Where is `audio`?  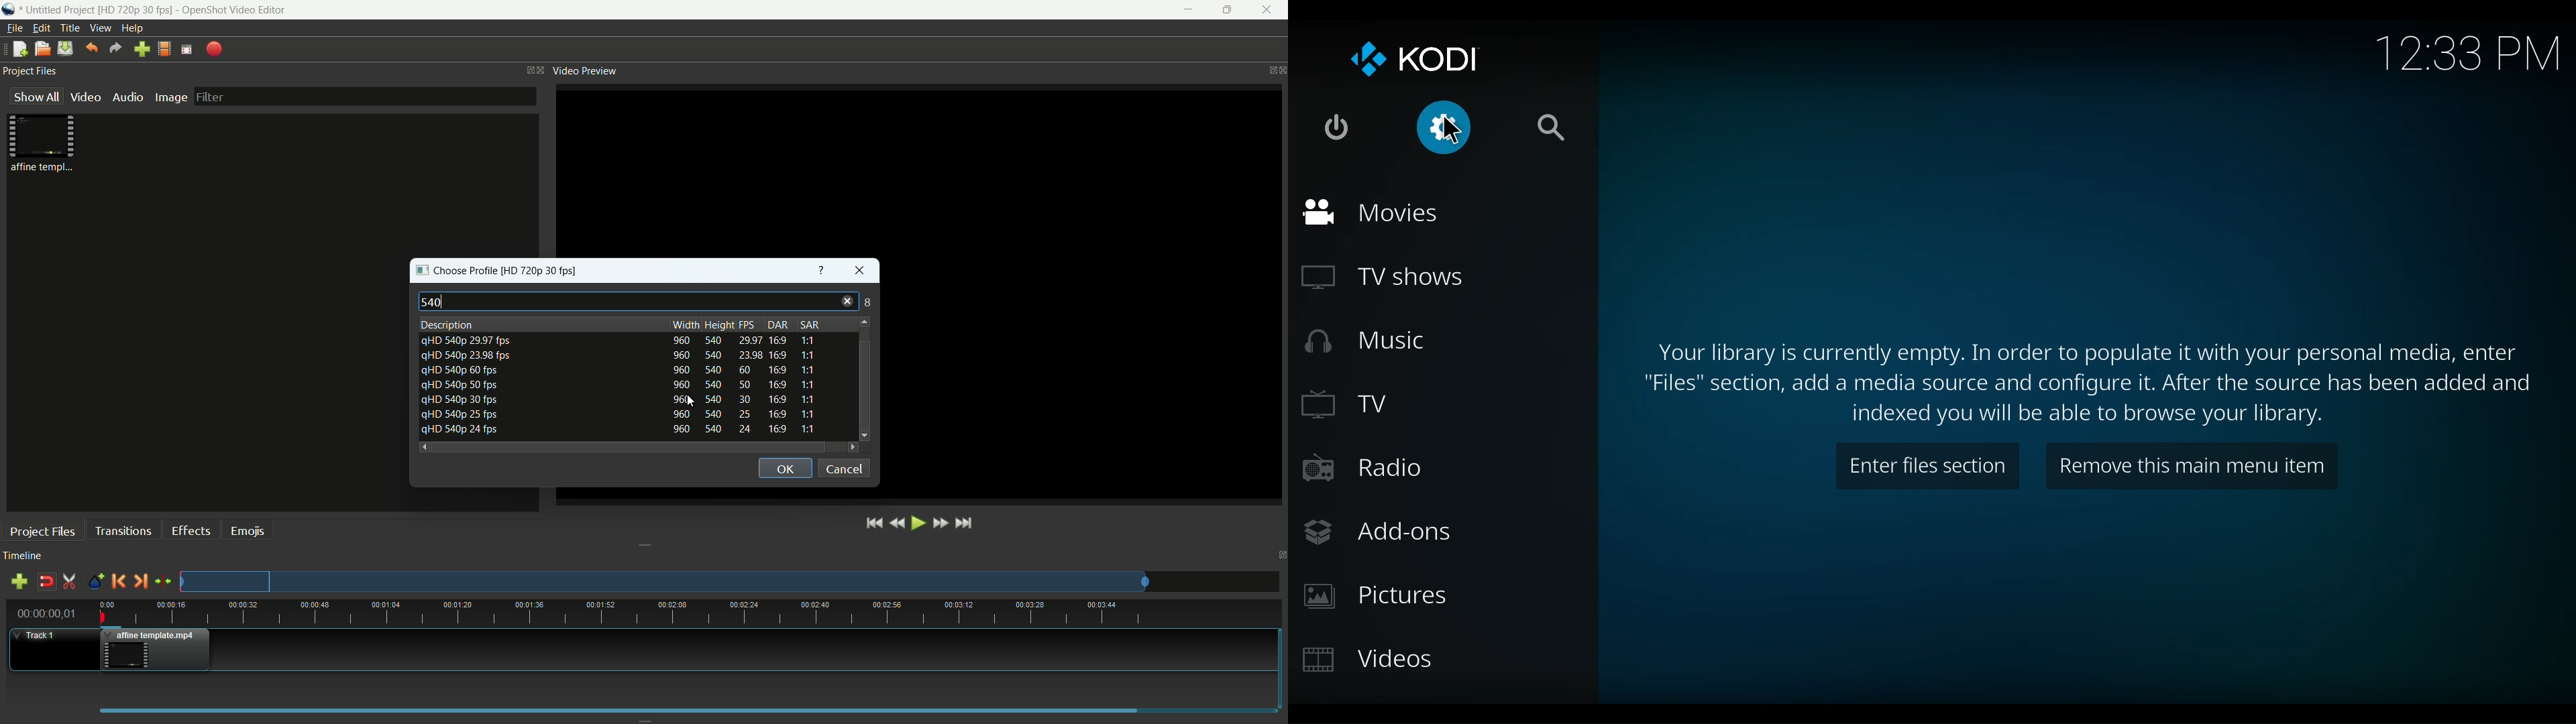
audio is located at coordinates (128, 97).